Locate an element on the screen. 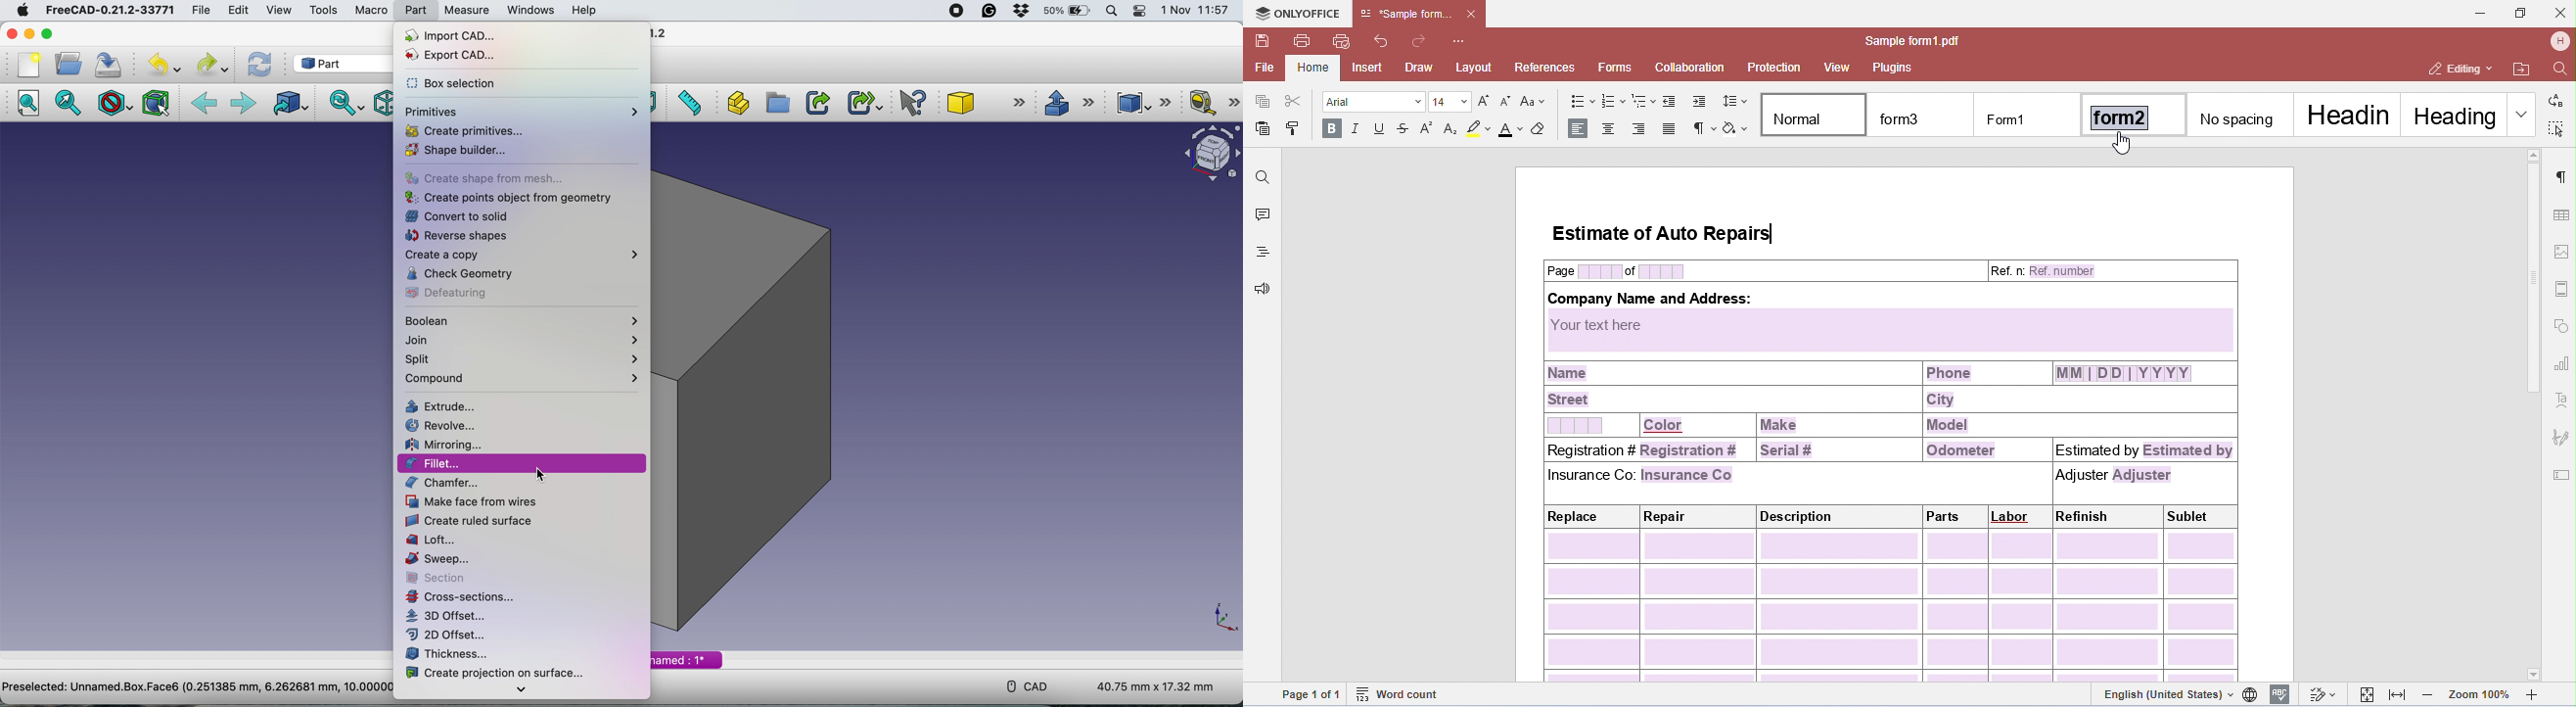  export cad is located at coordinates (457, 54).